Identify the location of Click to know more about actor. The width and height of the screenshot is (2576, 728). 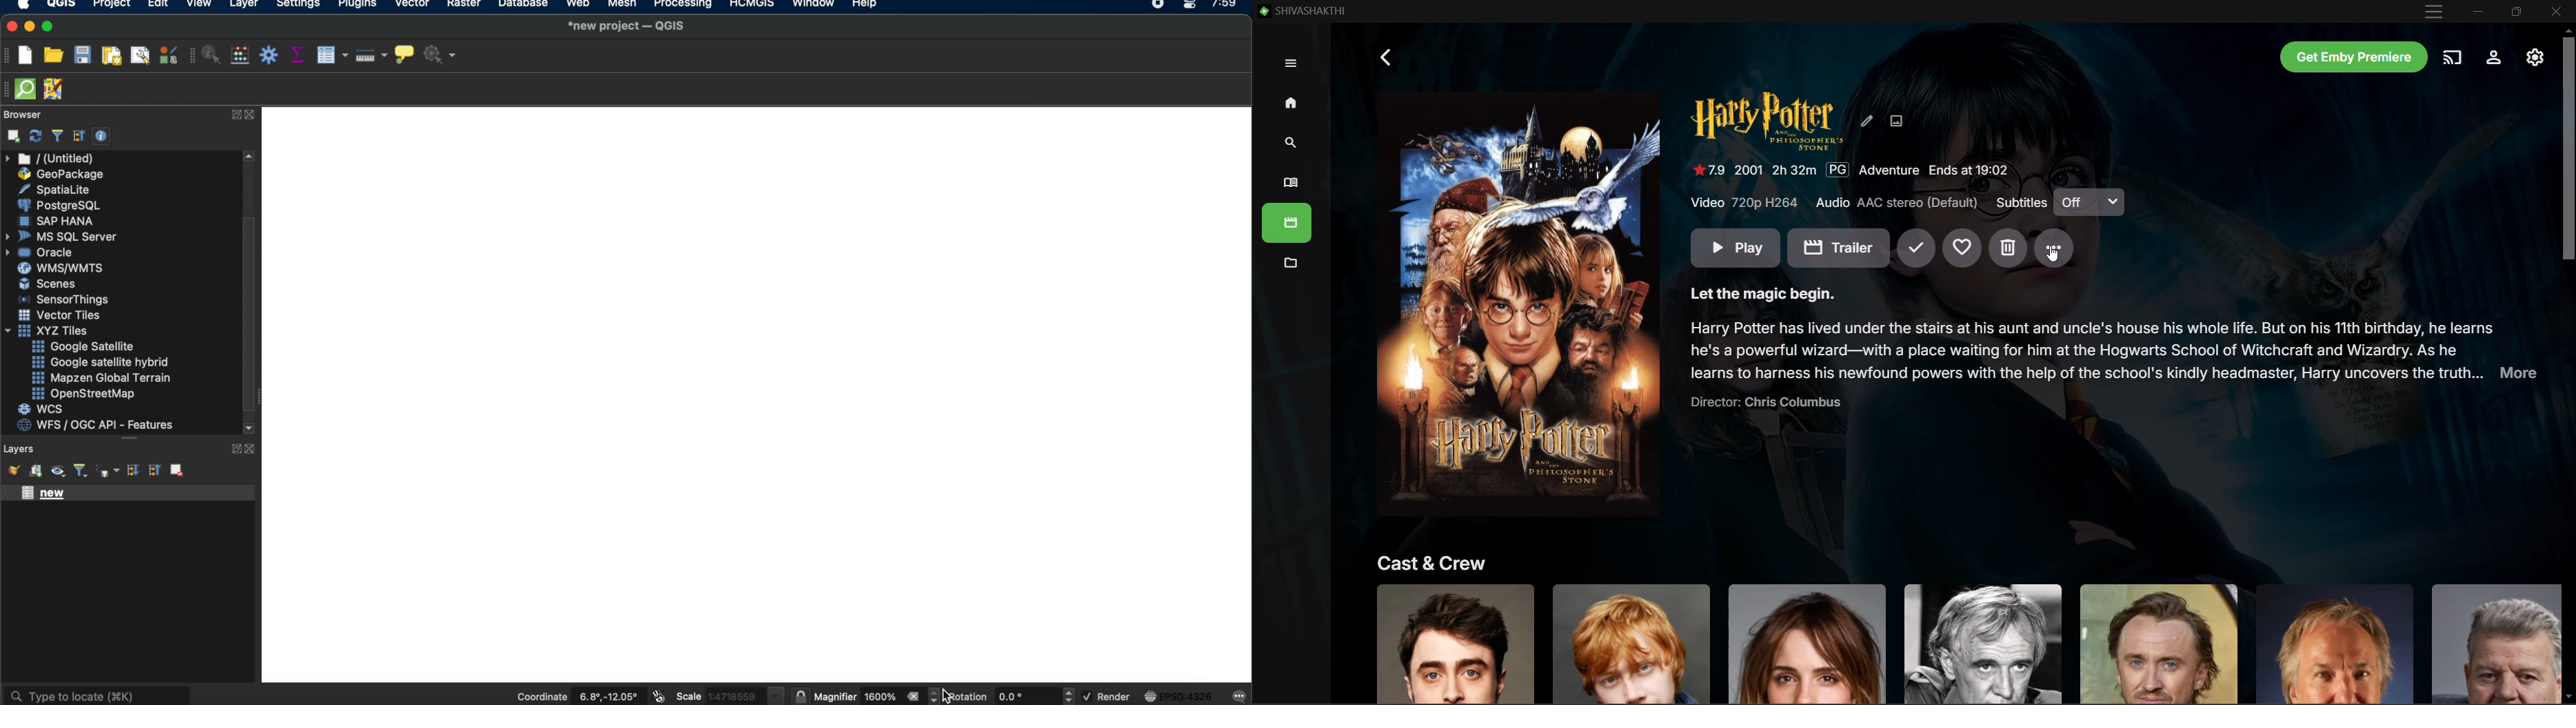
(1807, 643).